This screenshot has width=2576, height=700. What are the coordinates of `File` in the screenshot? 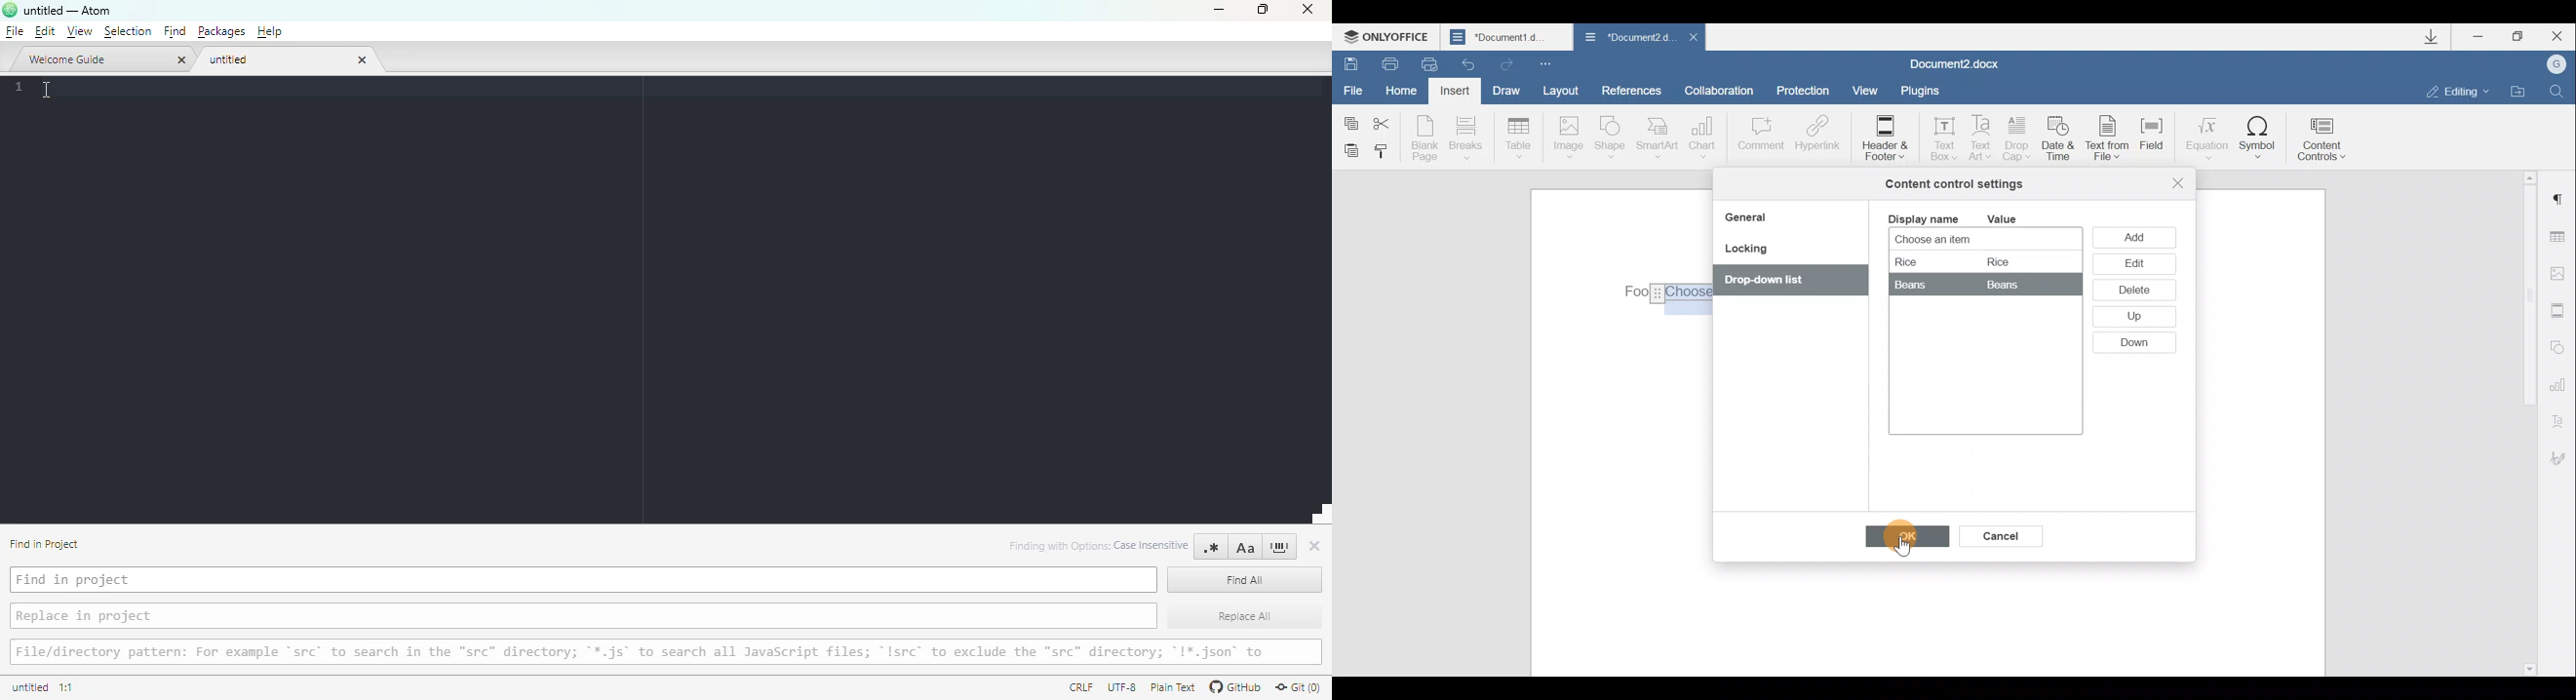 It's located at (1354, 89).